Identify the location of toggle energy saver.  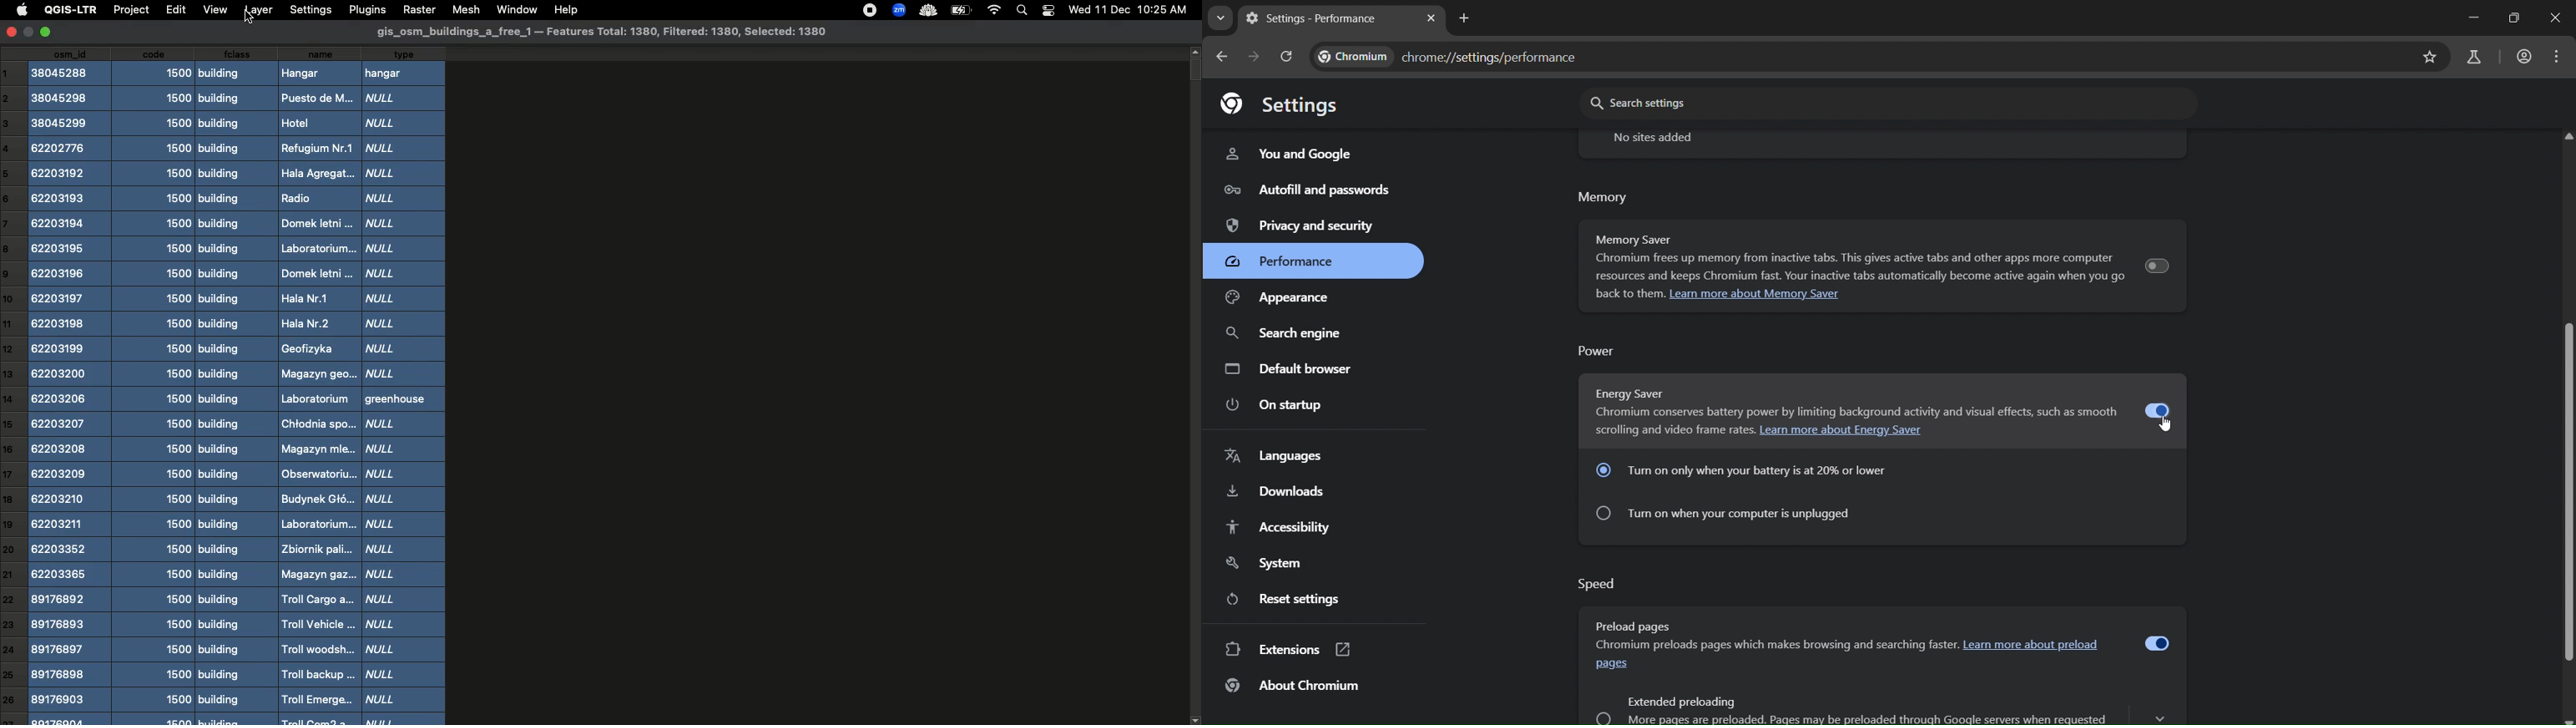
(2156, 408).